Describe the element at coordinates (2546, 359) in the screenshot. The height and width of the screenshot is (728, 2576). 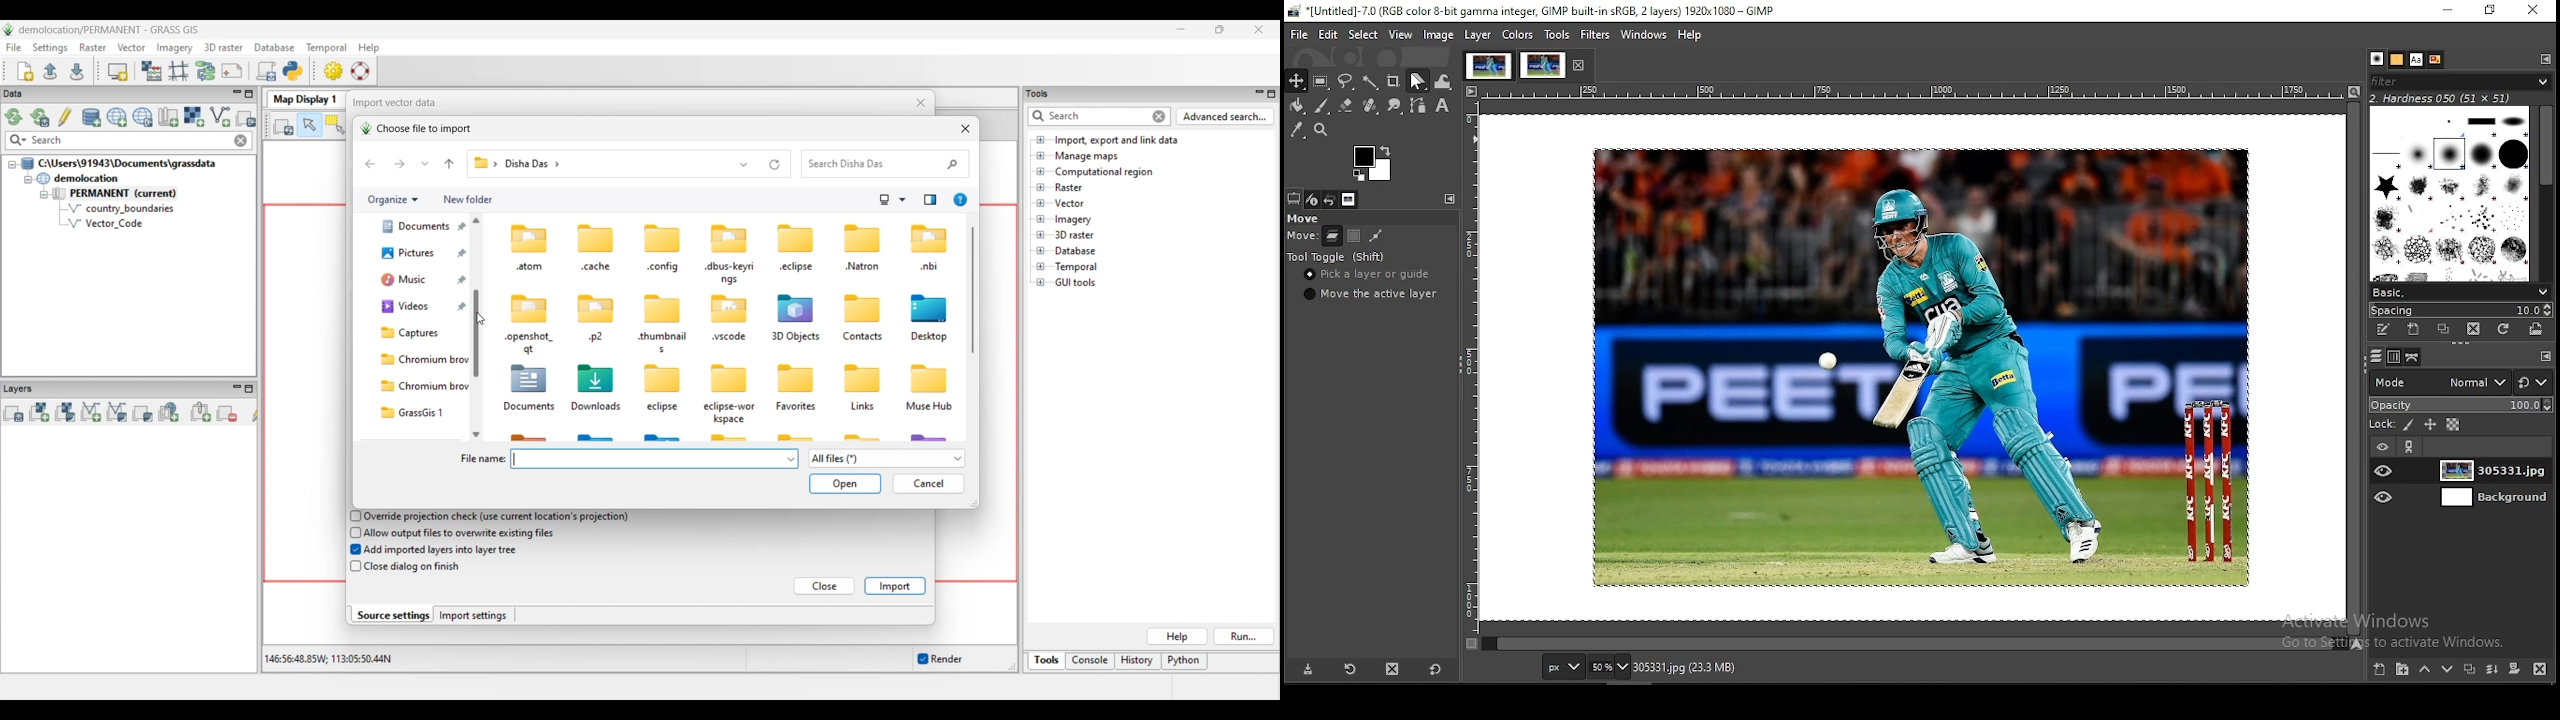
I see `configure this tab` at that location.